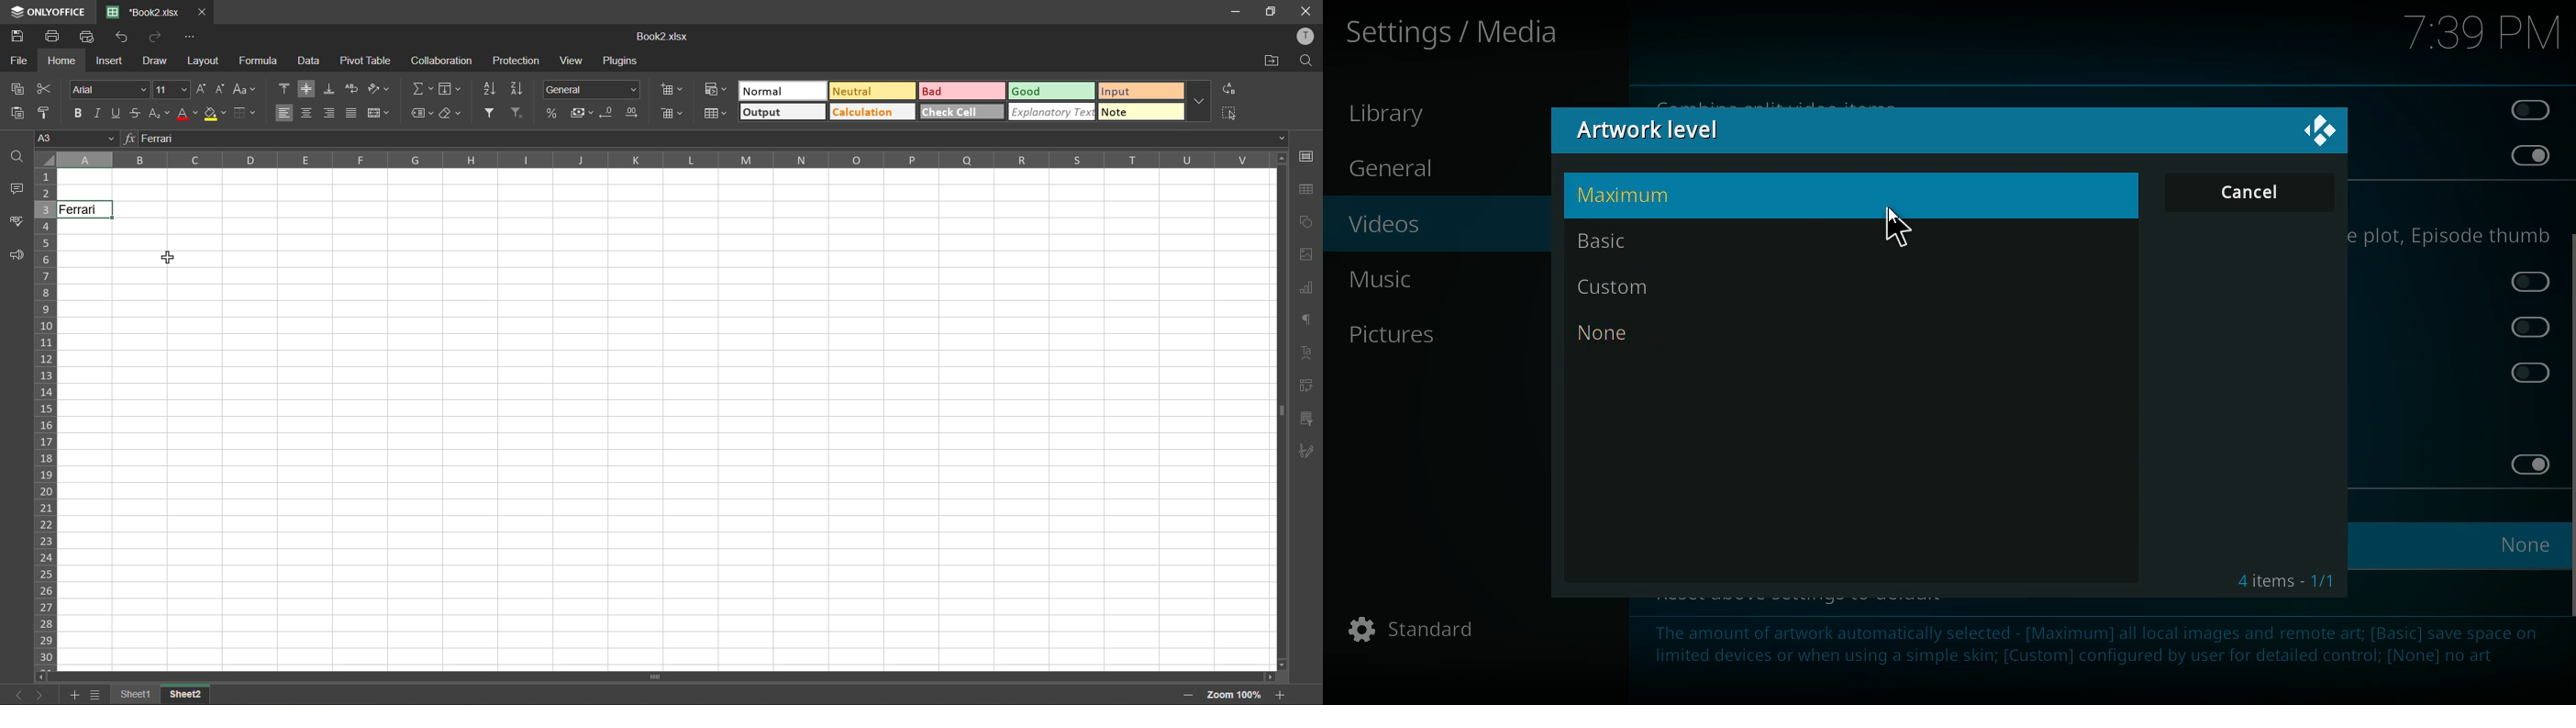 Image resolution: width=2576 pixels, height=728 pixels. Describe the element at coordinates (356, 89) in the screenshot. I see `wrap text` at that location.